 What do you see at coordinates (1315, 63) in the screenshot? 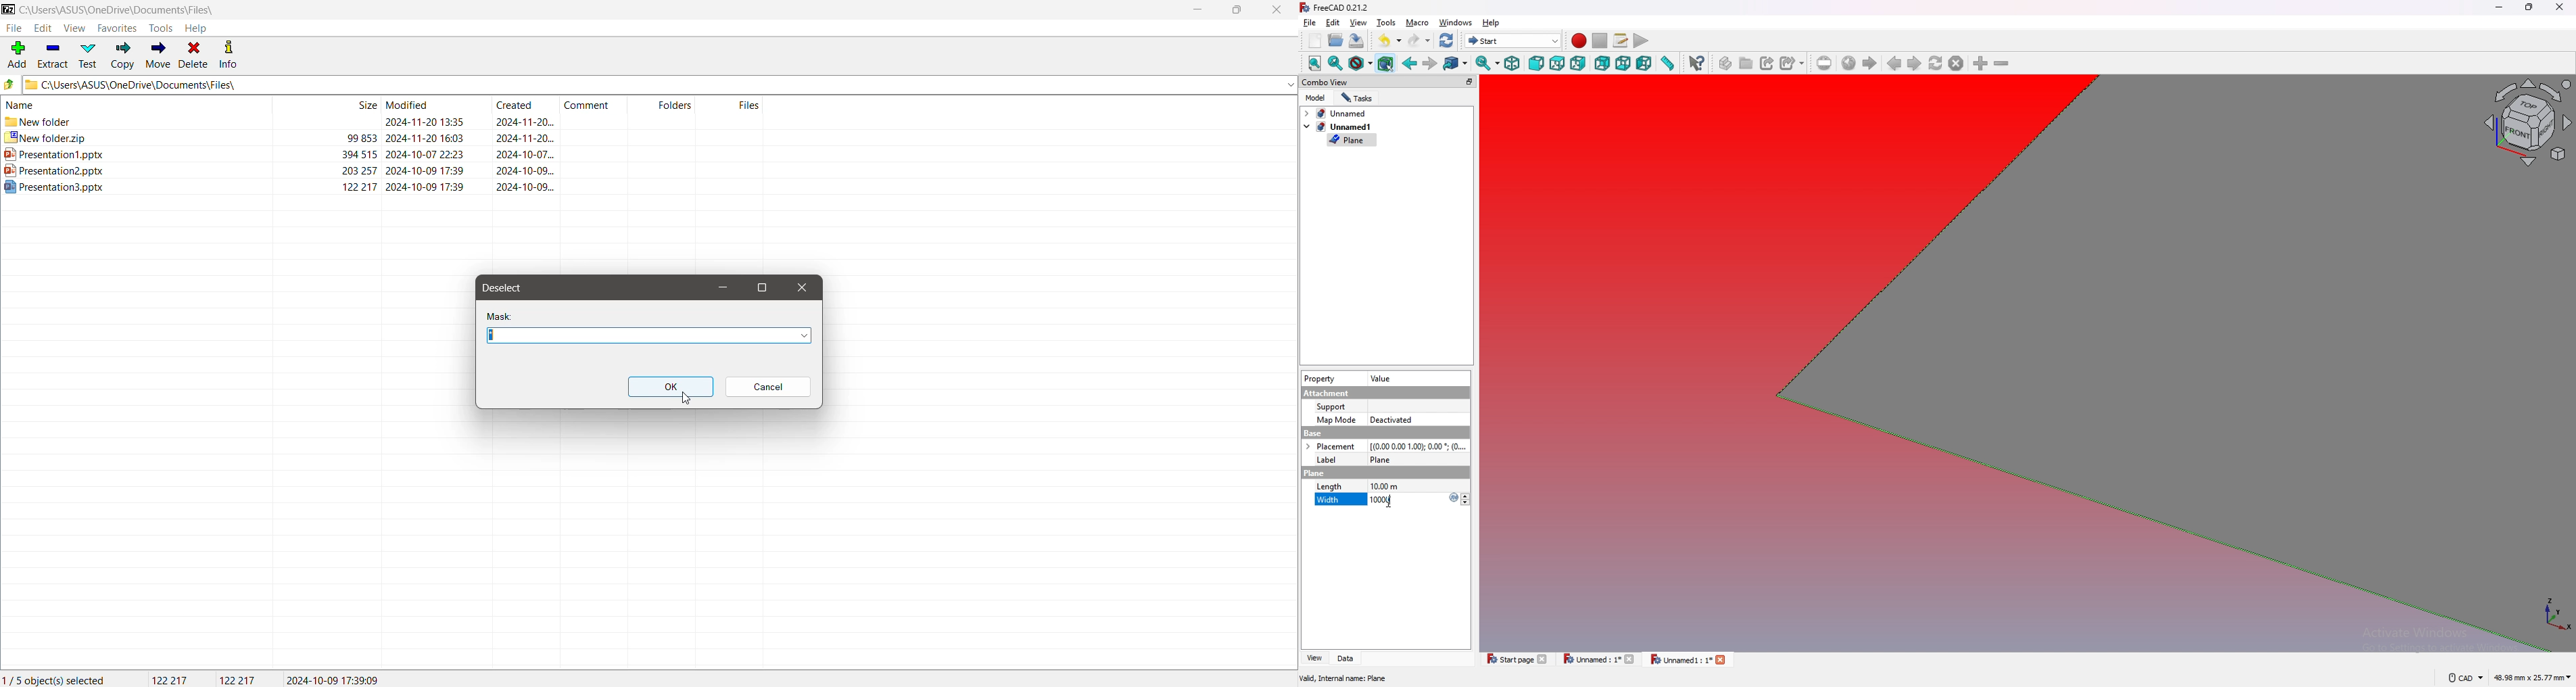
I see `fit all` at bounding box center [1315, 63].